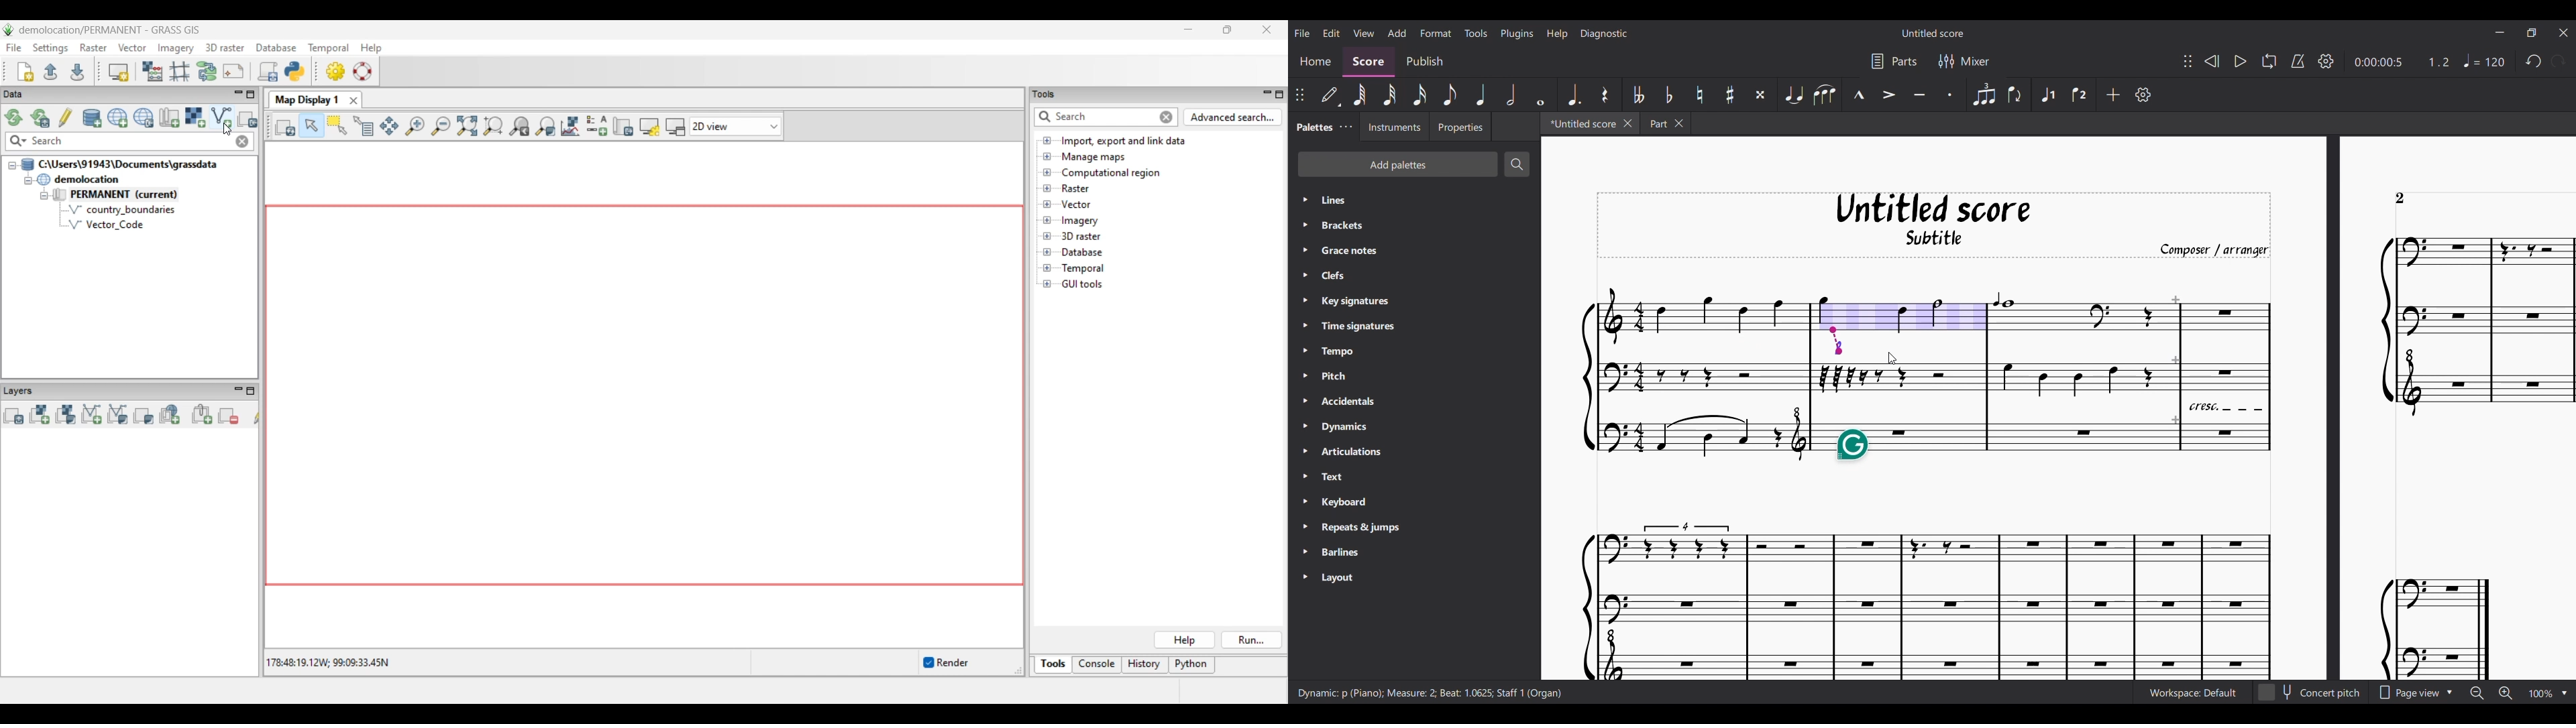  I want to click on Tempo, so click(2484, 60).